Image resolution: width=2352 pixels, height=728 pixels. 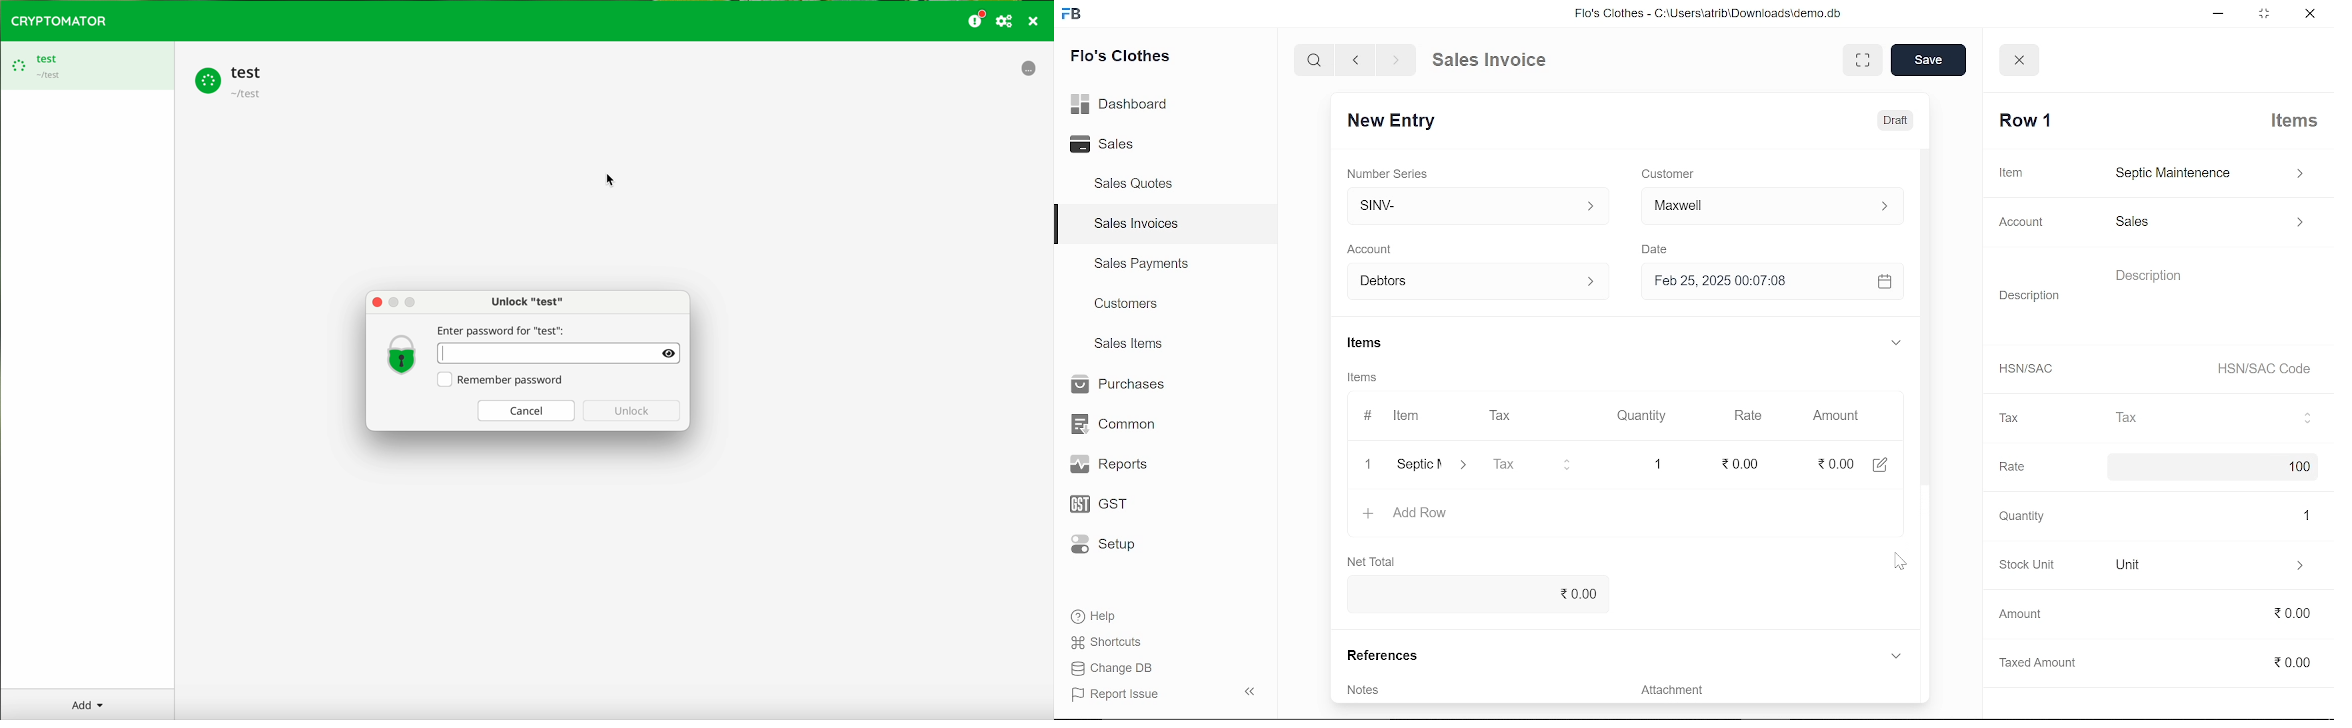 I want to click on sales, so click(x=2208, y=225).